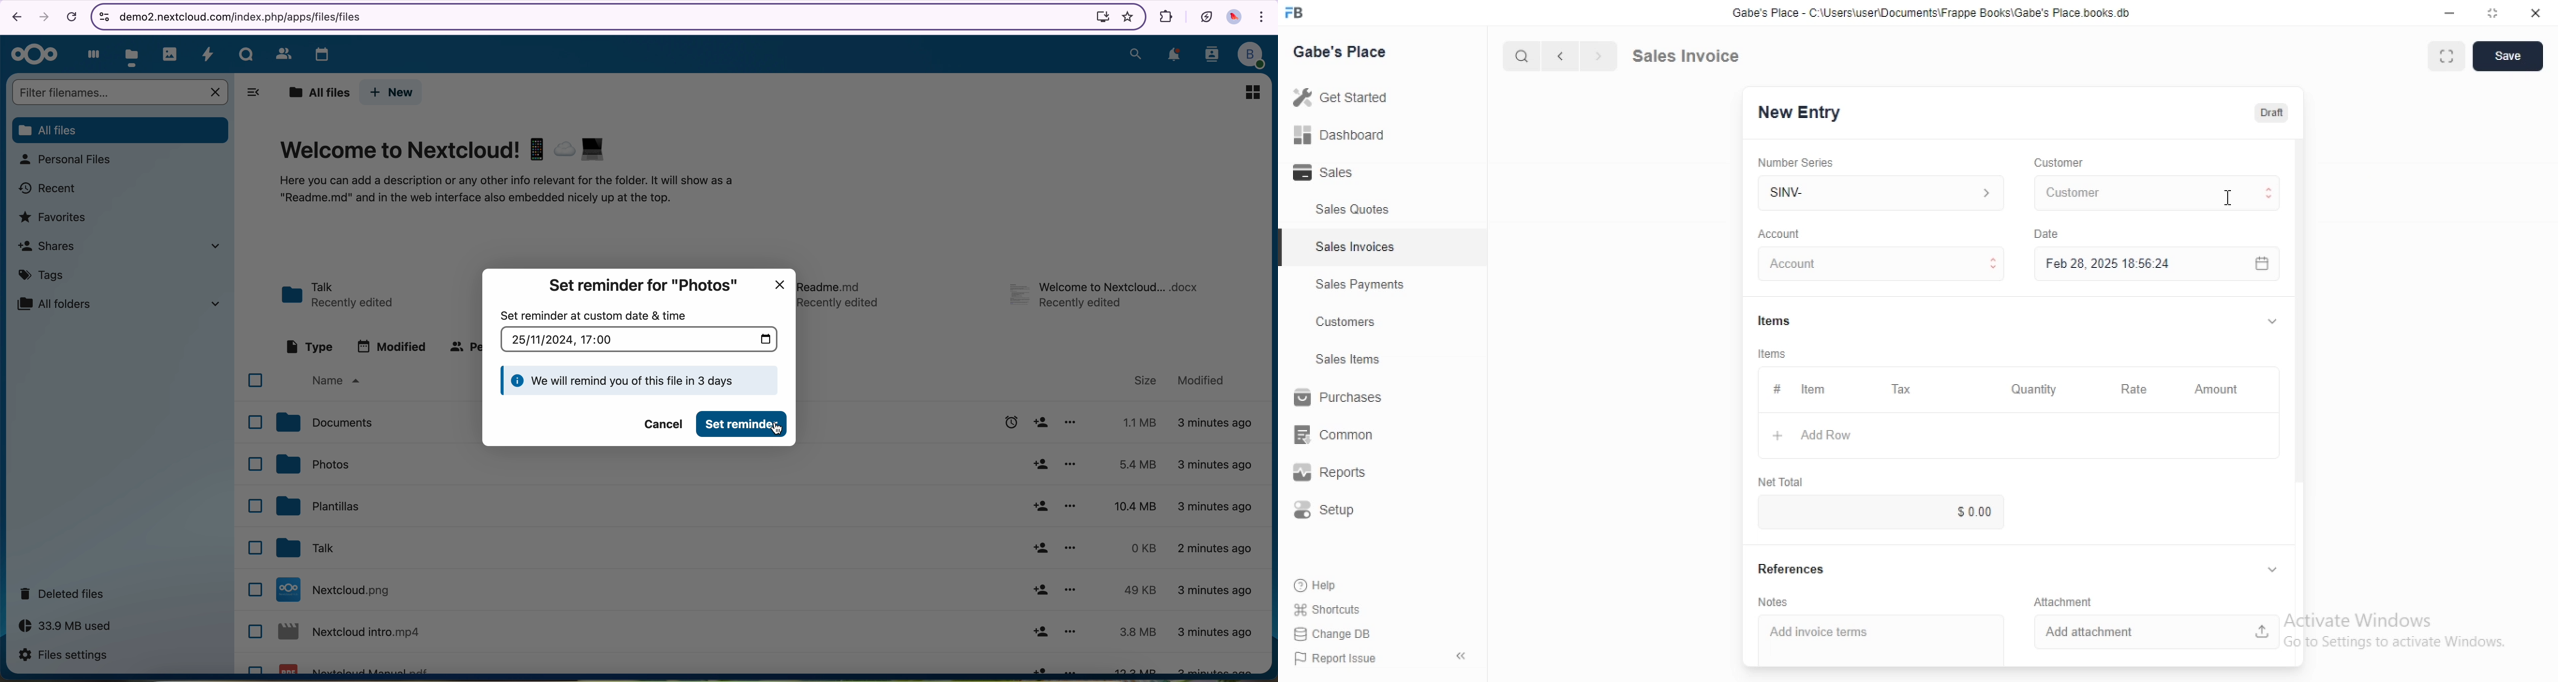 The width and height of the screenshot is (2576, 700). Describe the element at coordinates (1164, 16) in the screenshot. I see `extensions` at that location.